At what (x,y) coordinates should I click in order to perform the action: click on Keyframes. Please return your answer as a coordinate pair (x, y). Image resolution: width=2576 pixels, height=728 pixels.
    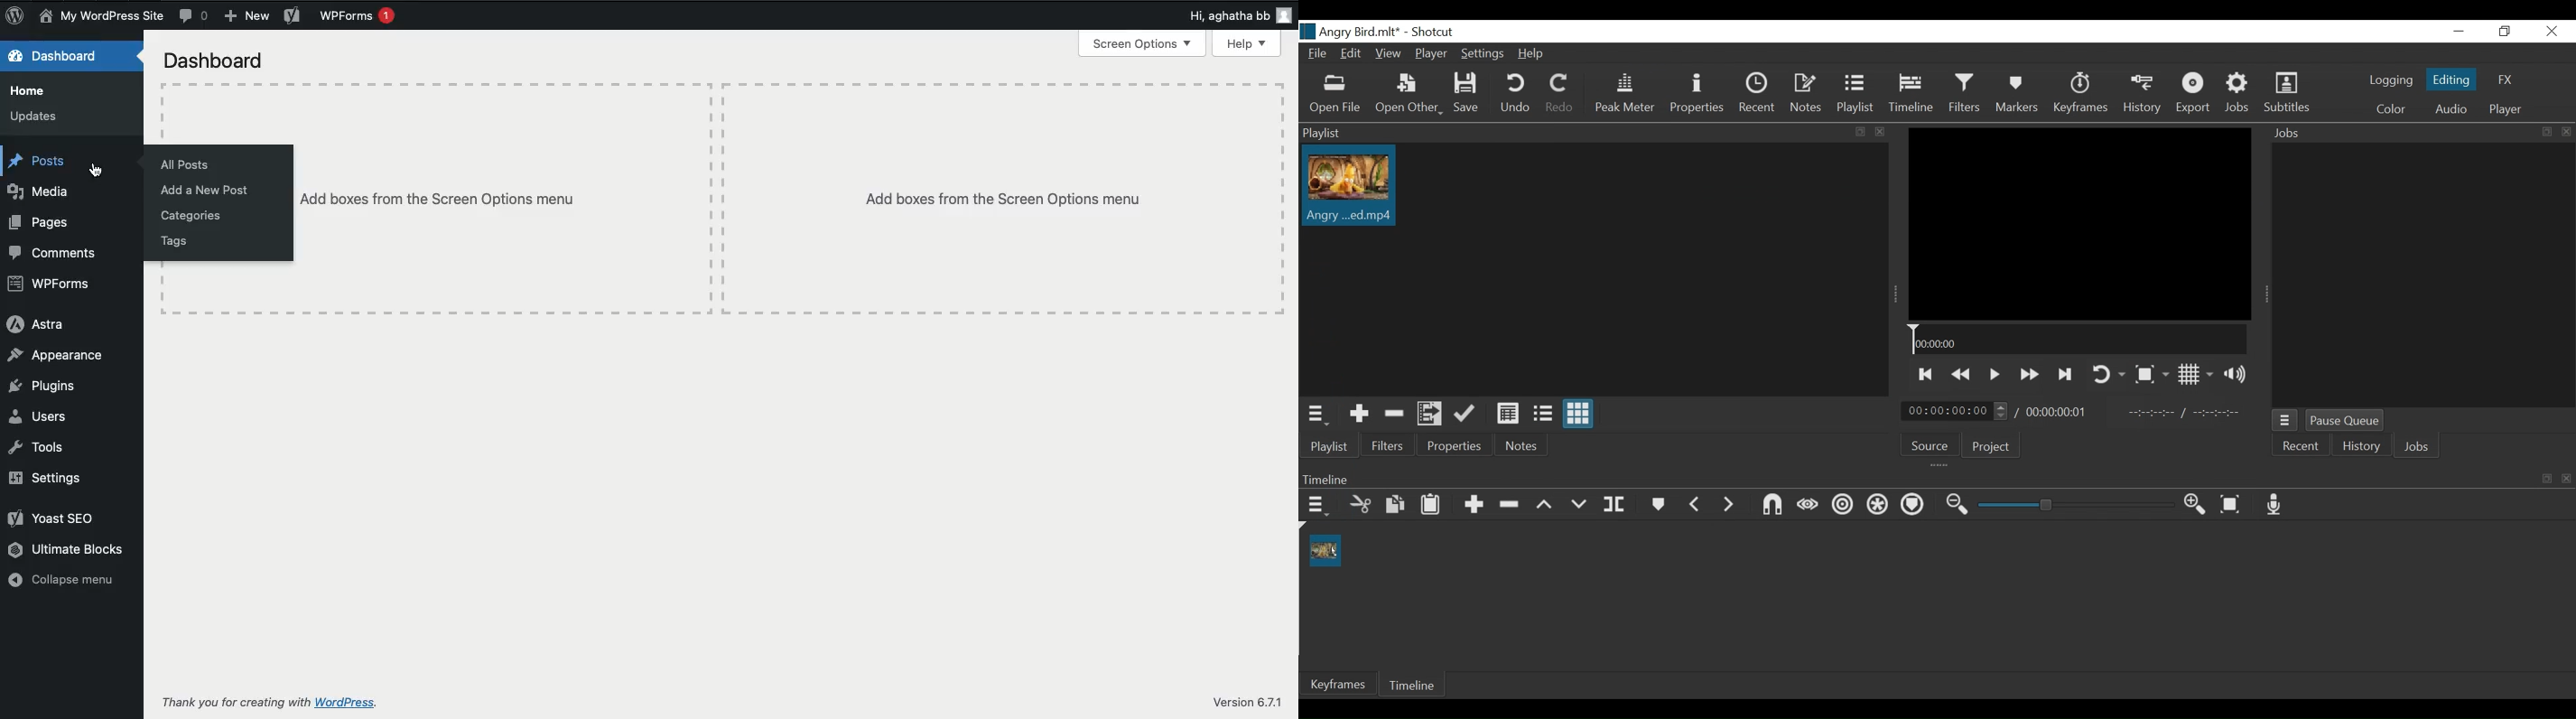
    Looking at the image, I should click on (2080, 93).